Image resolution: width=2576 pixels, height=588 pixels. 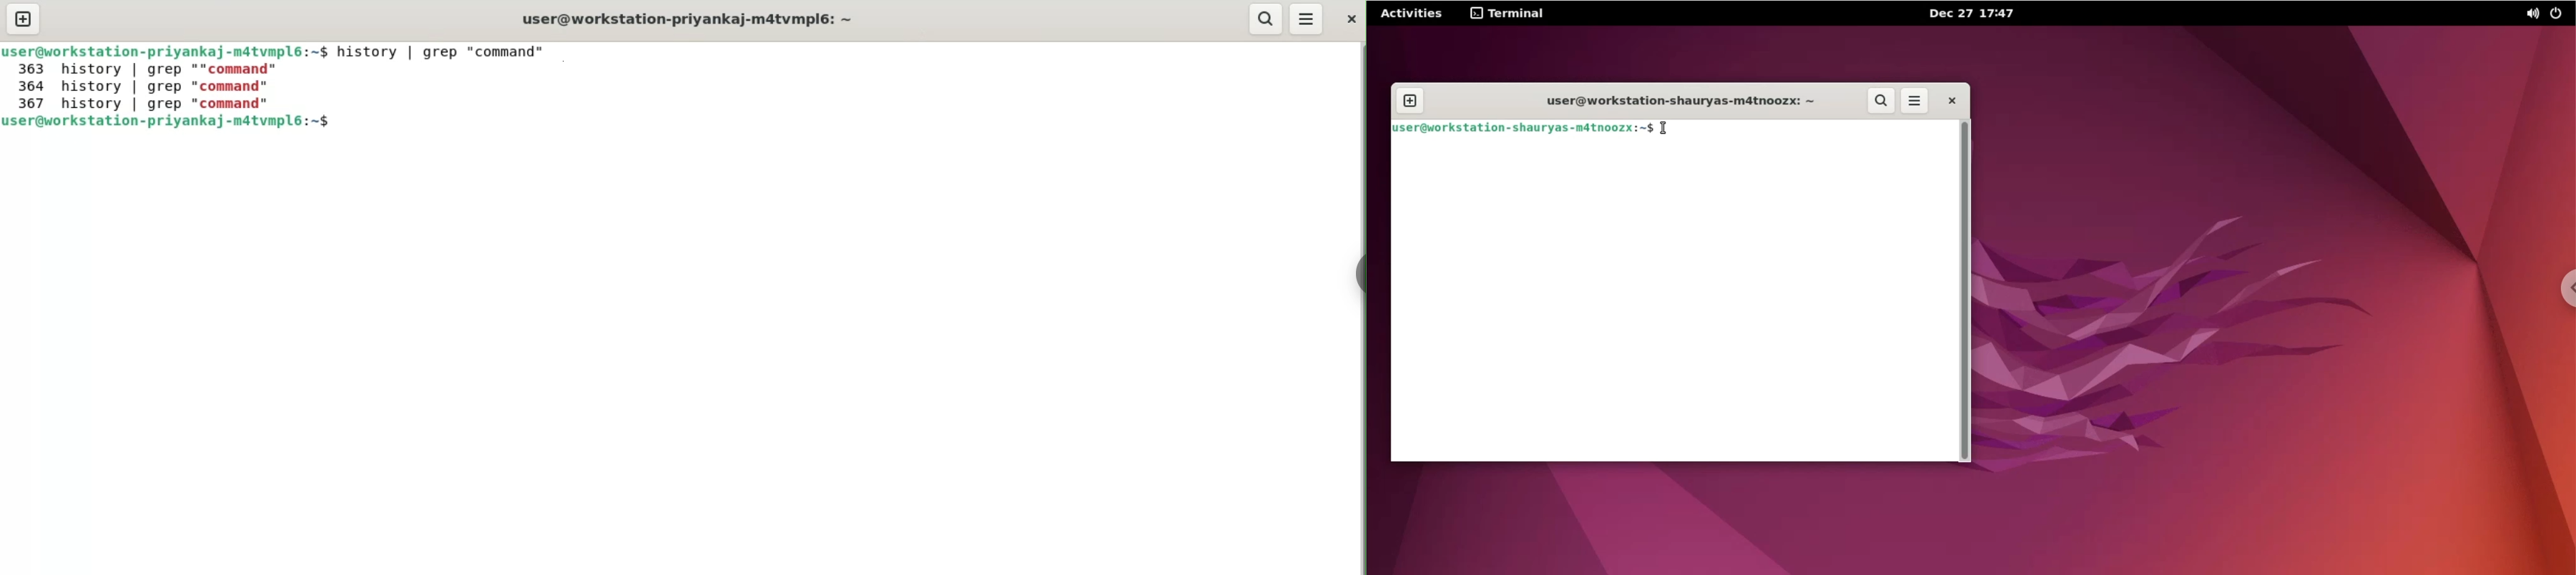 What do you see at coordinates (1523, 127) in the screenshot?
I see `user@workstation-shauryas-m4tnoozx:~$` at bounding box center [1523, 127].